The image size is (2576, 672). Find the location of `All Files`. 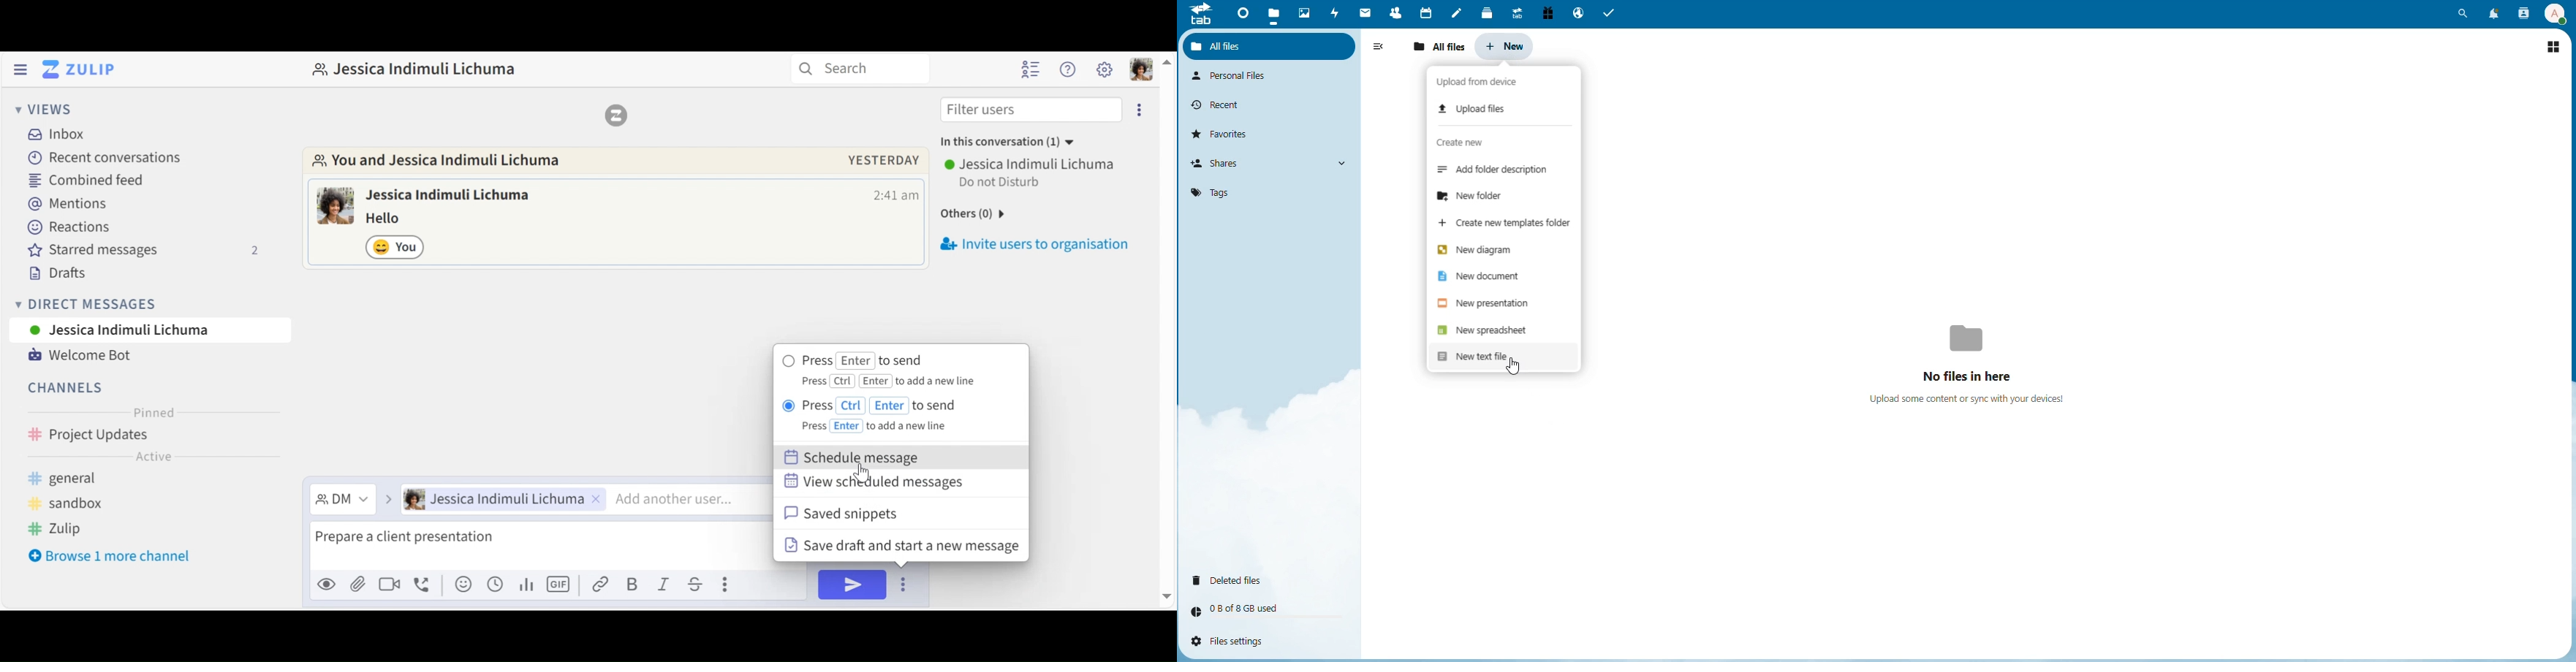

All Files is located at coordinates (1441, 47).